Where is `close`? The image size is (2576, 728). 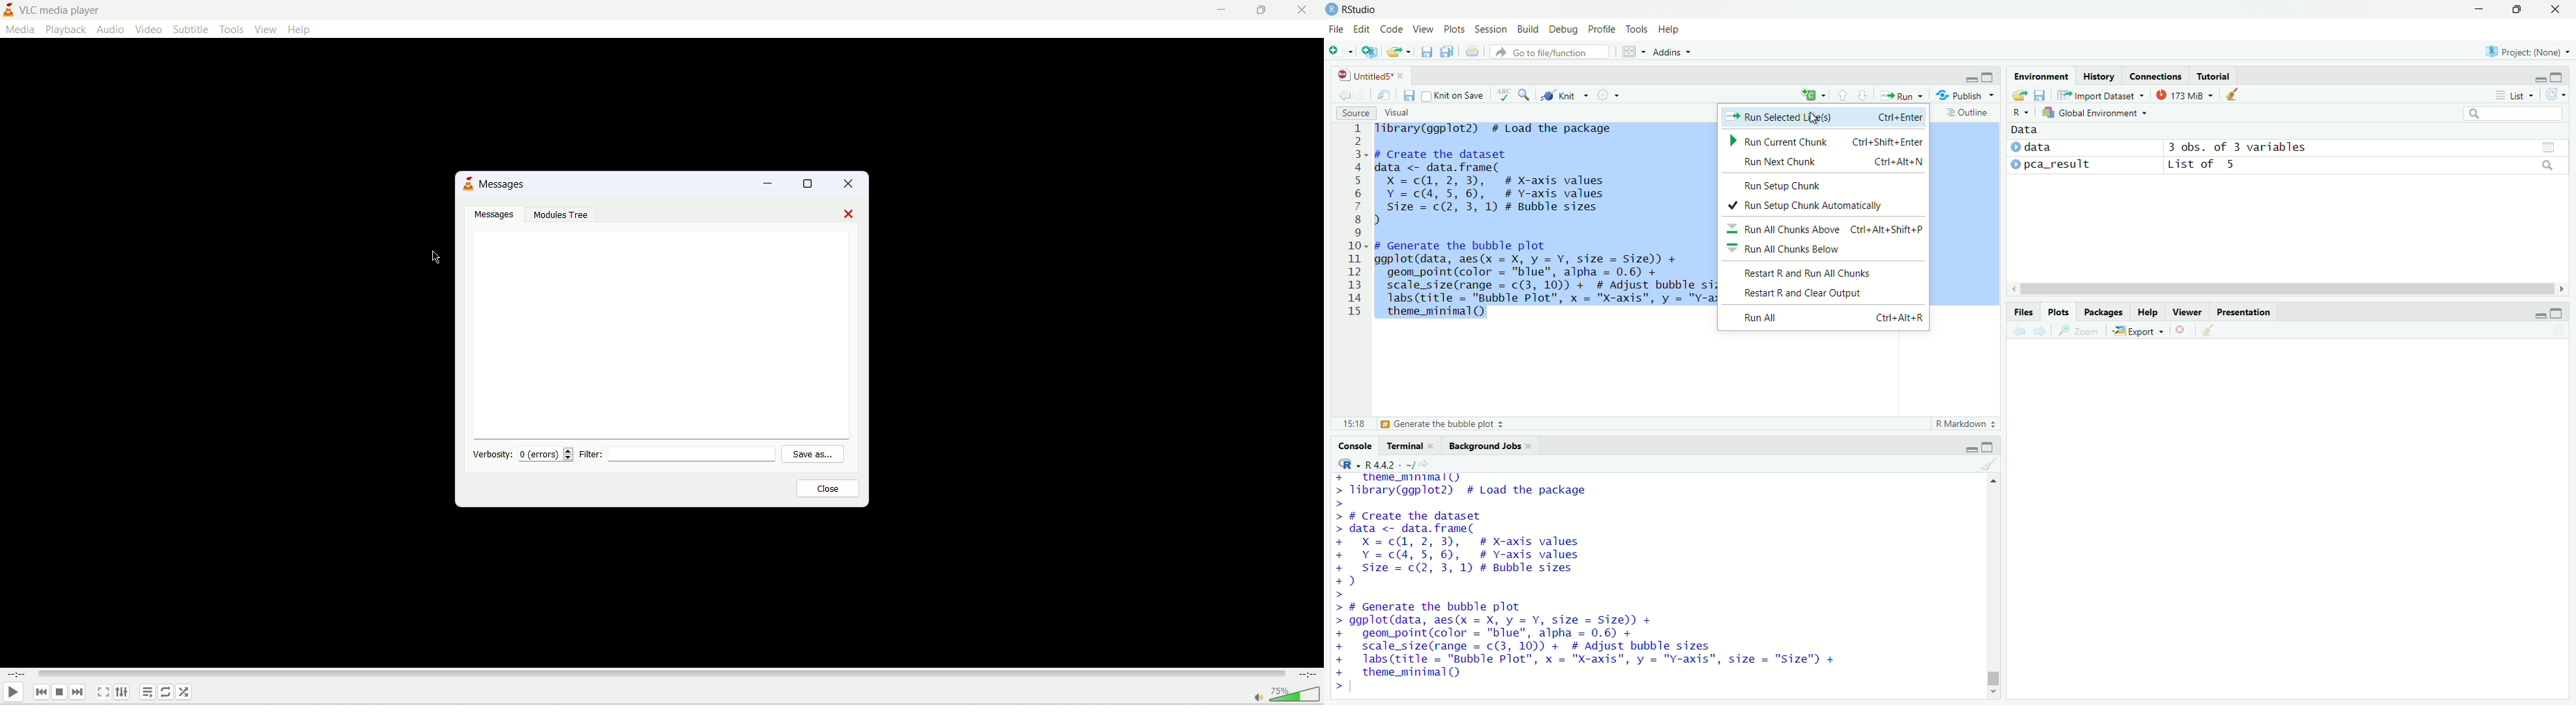
close is located at coordinates (2556, 9).